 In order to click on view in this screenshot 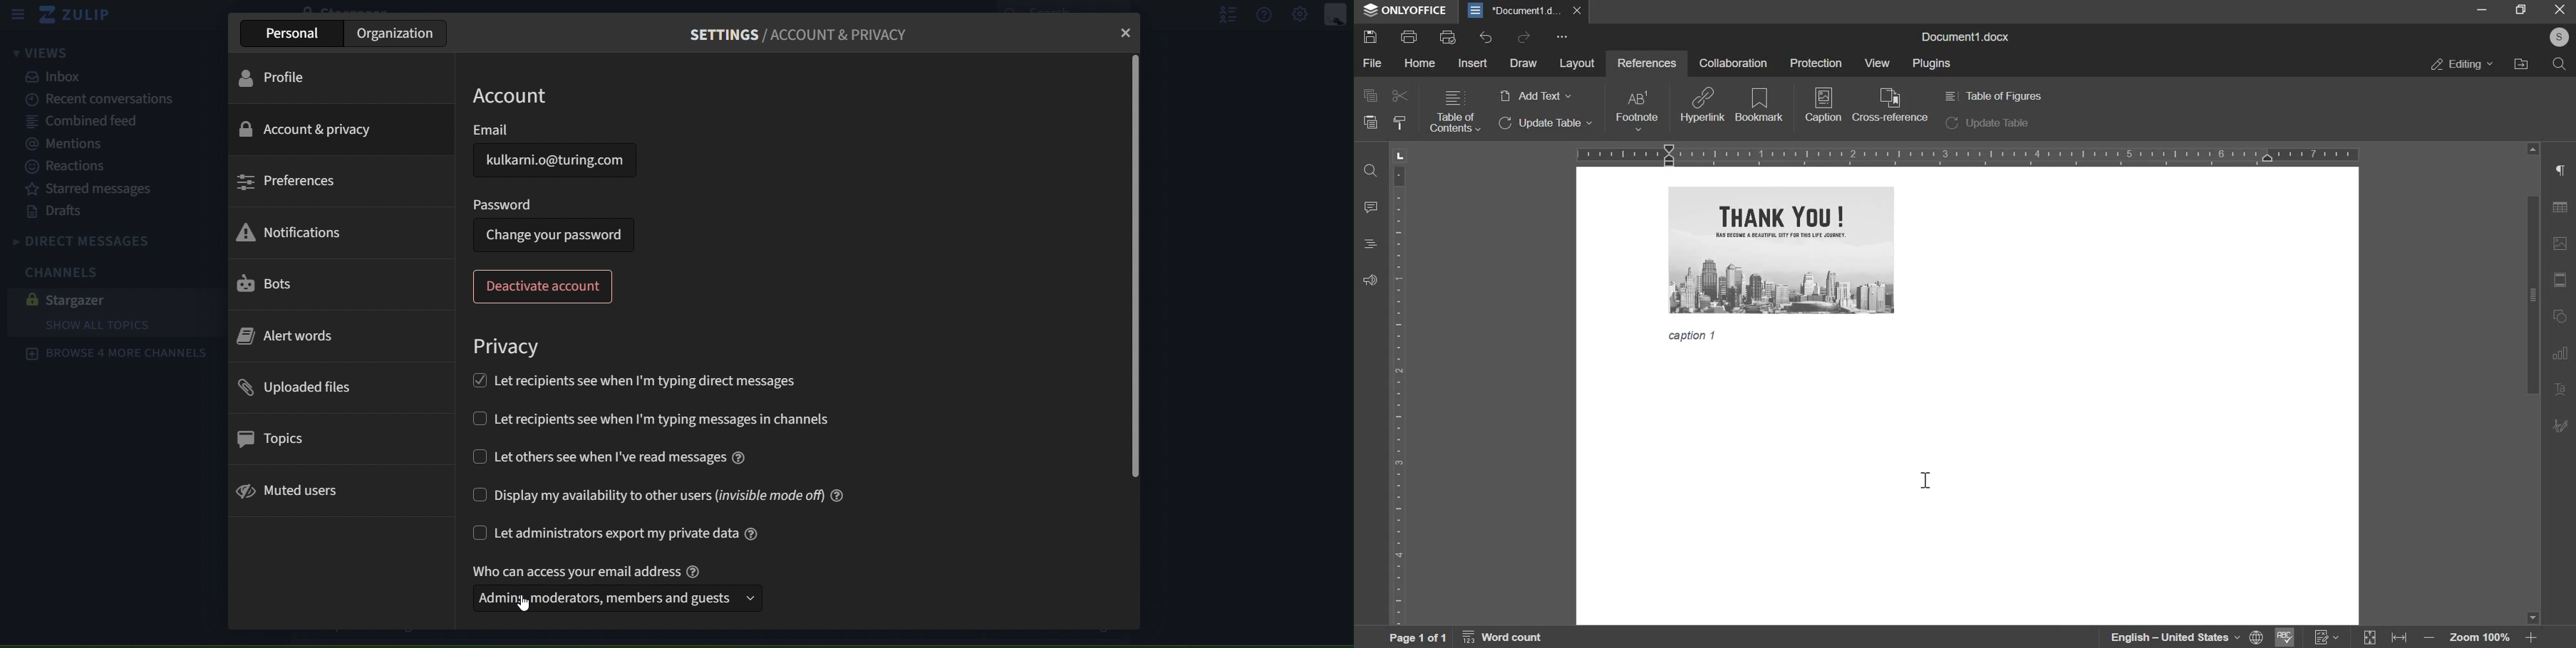, I will do `click(1876, 63)`.